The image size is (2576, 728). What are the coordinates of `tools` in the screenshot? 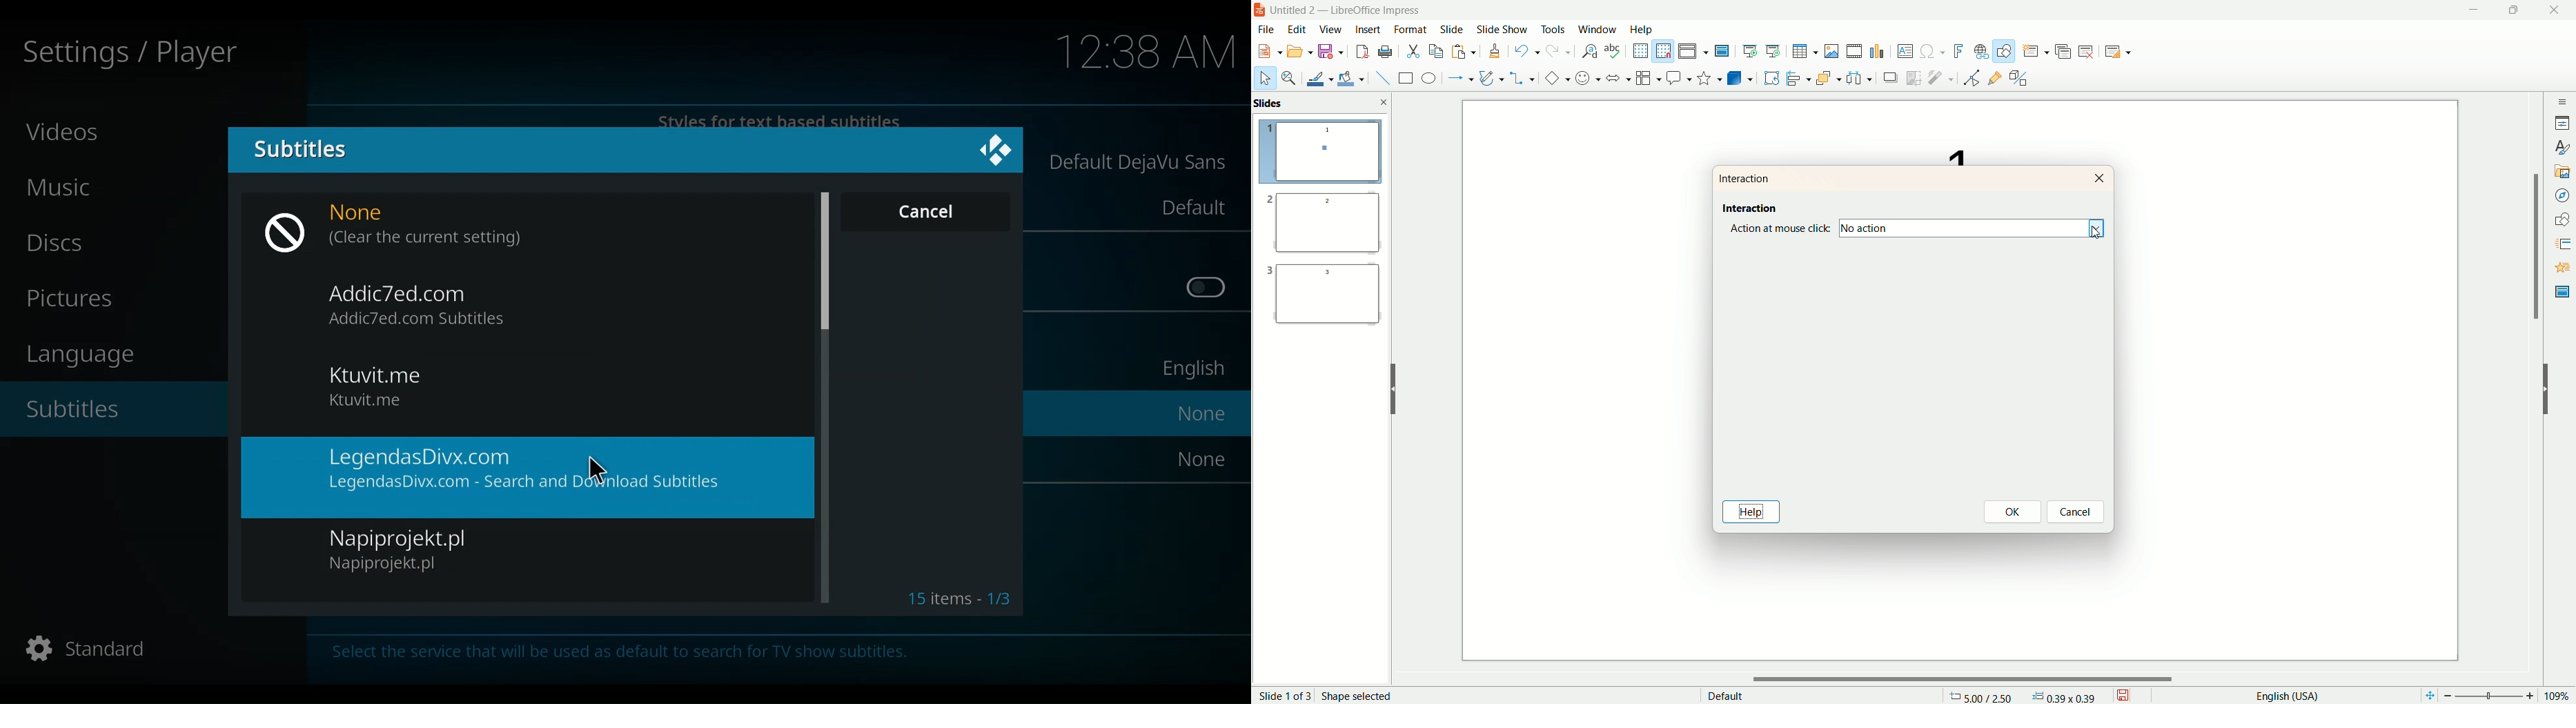 It's located at (1555, 32).